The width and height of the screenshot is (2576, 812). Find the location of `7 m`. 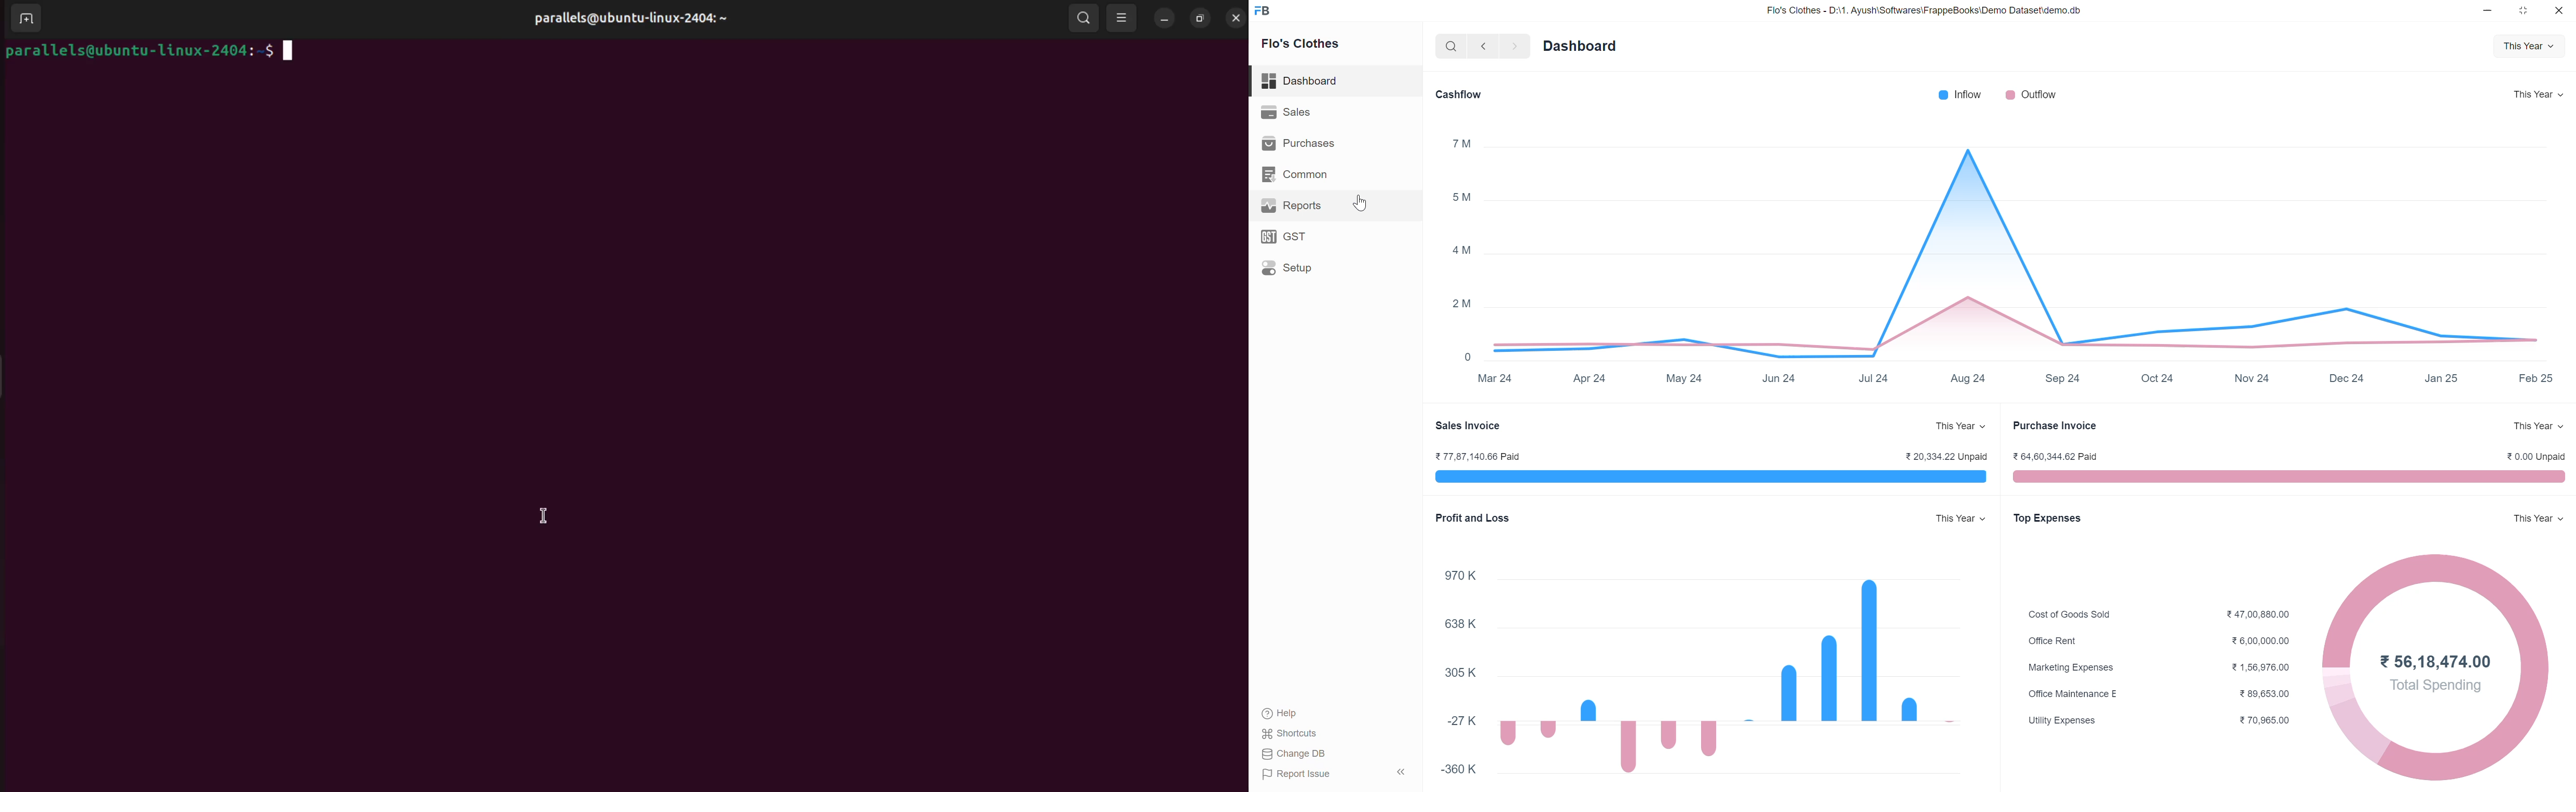

7 m is located at coordinates (1463, 143).